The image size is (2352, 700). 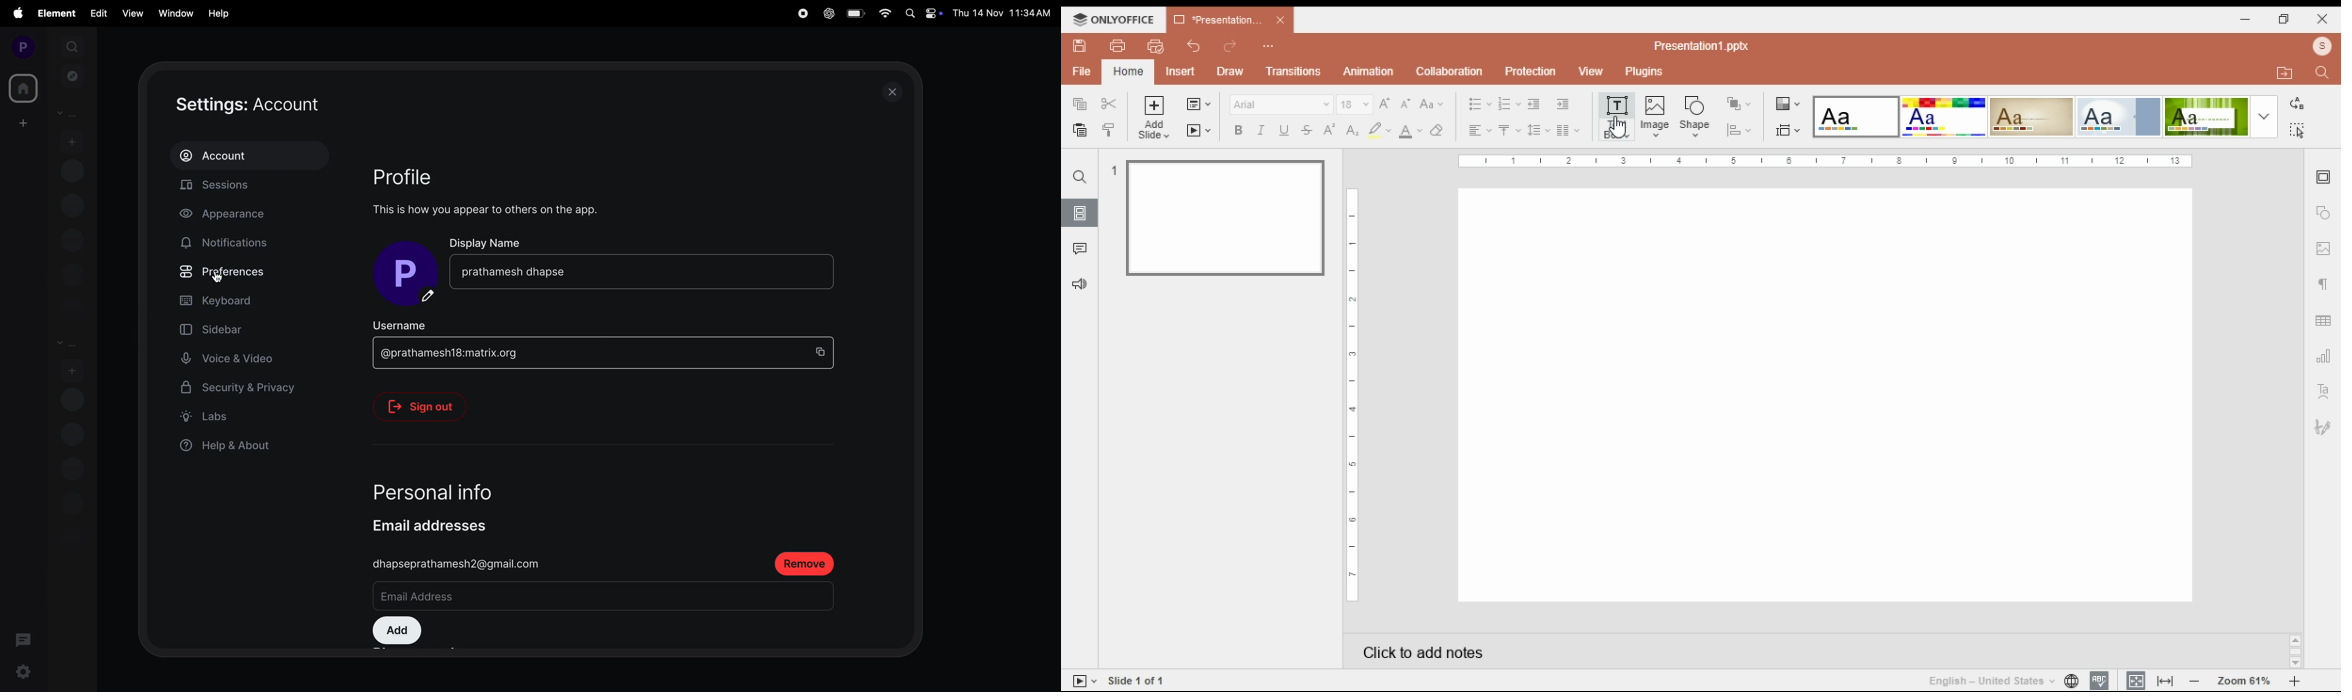 What do you see at coordinates (603, 594) in the screenshot?
I see `textbox mail id` at bounding box center [603, 594].